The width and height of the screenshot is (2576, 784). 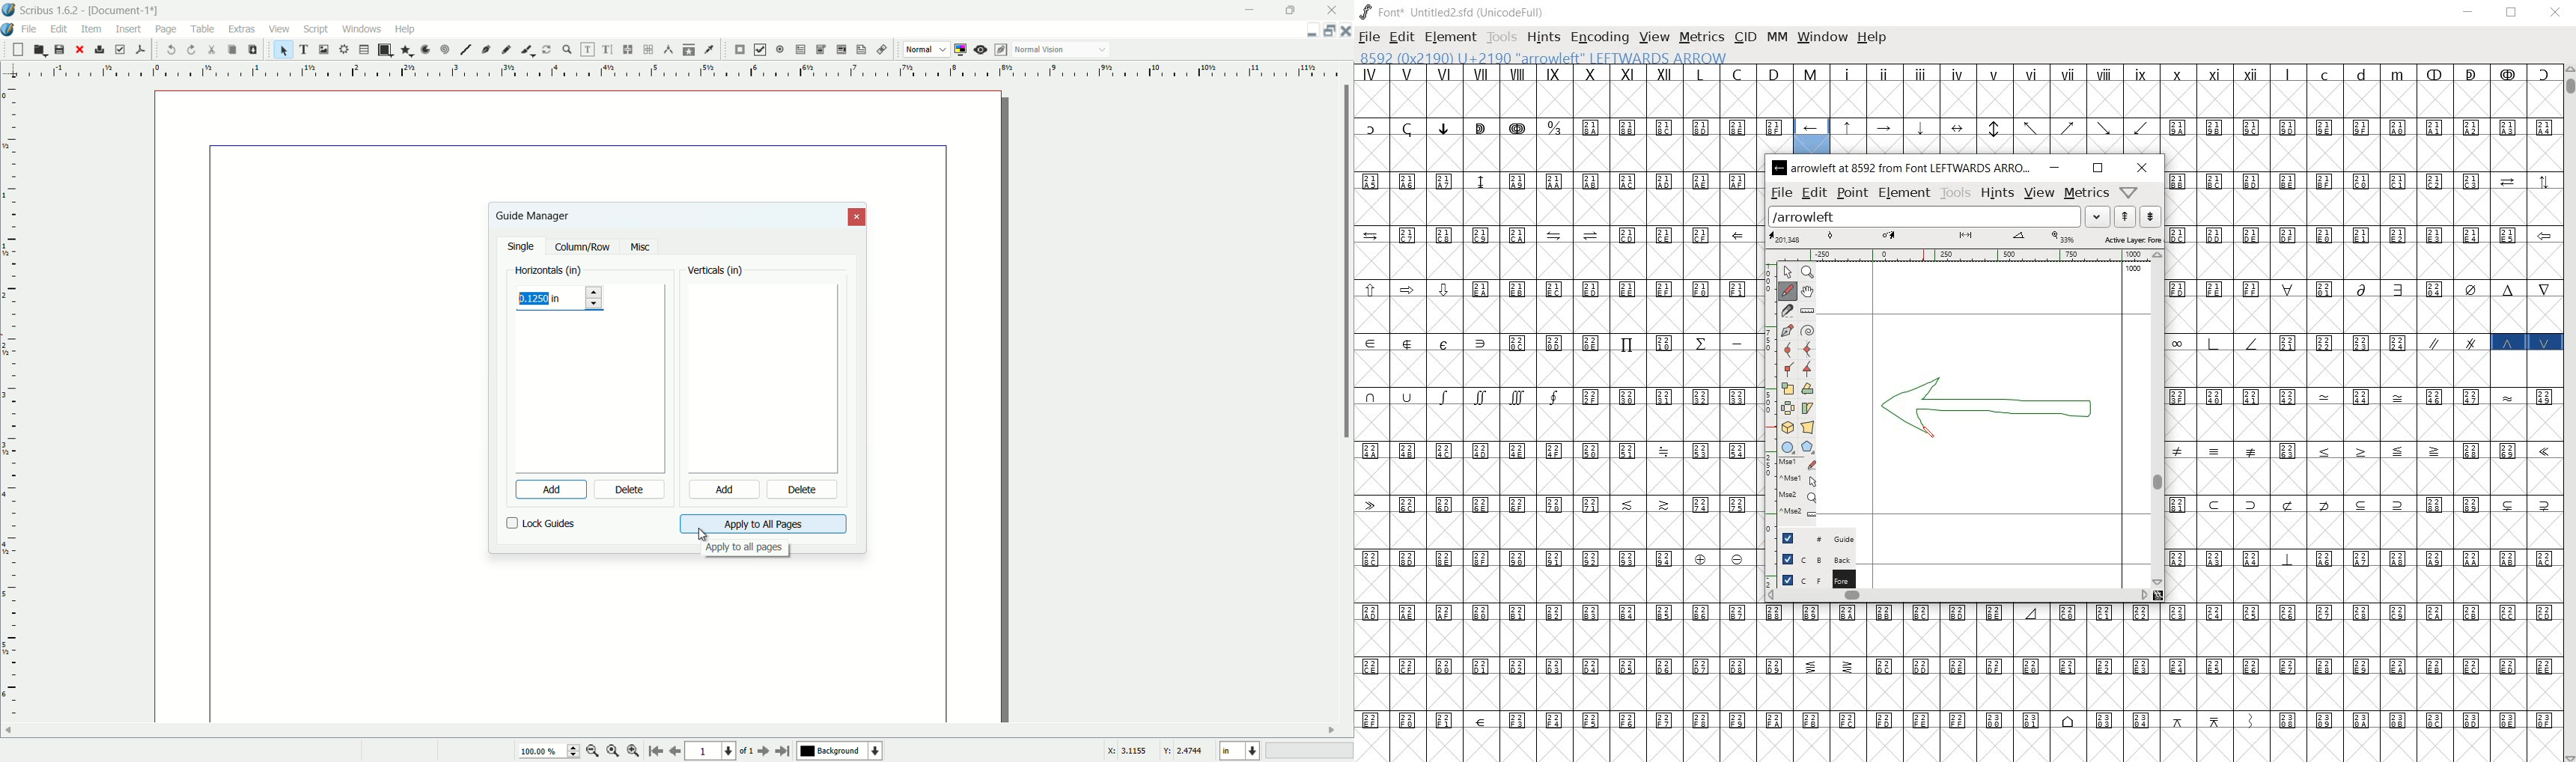 I want to click on pdf radio button, so click(x=779, y=50).